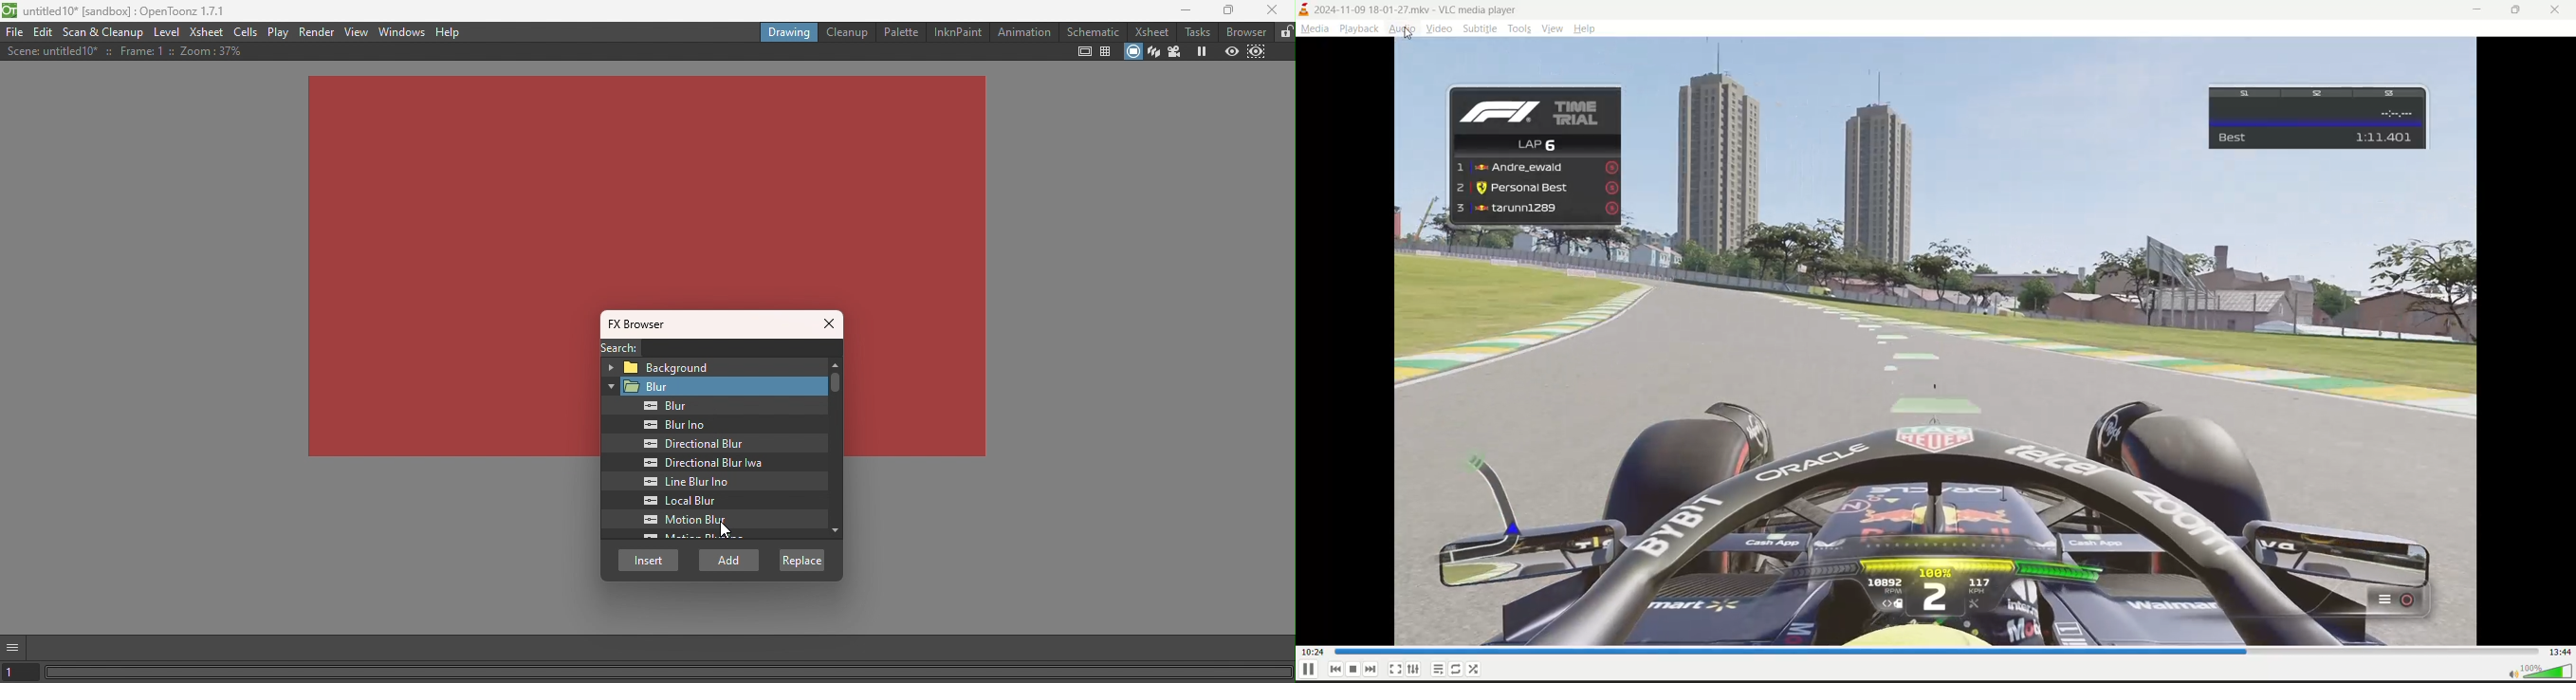 The height and width of the screenshot is (700, 2576). Describe the element at coordinates (2456, 119) in the screenshot. I see `preview` at that location.